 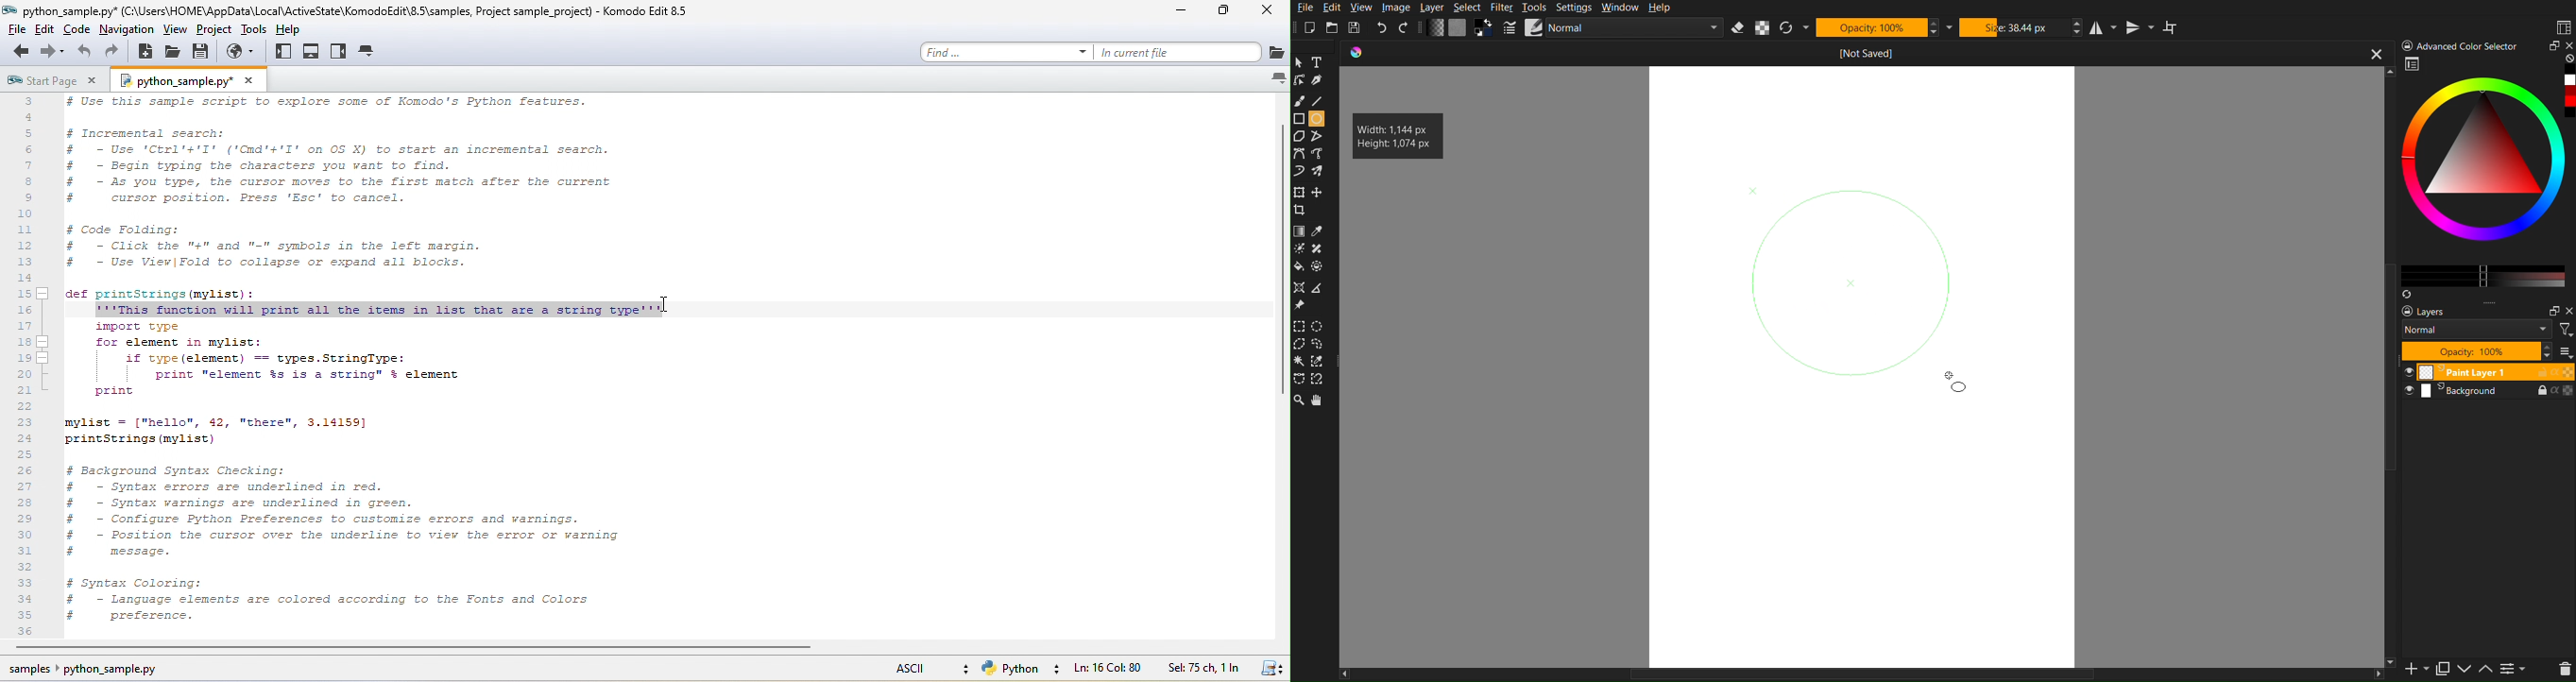 What do you see at coordinates (1299, 361) in the screenshot?
I see `Wind` at bounding box center [1299, 361].